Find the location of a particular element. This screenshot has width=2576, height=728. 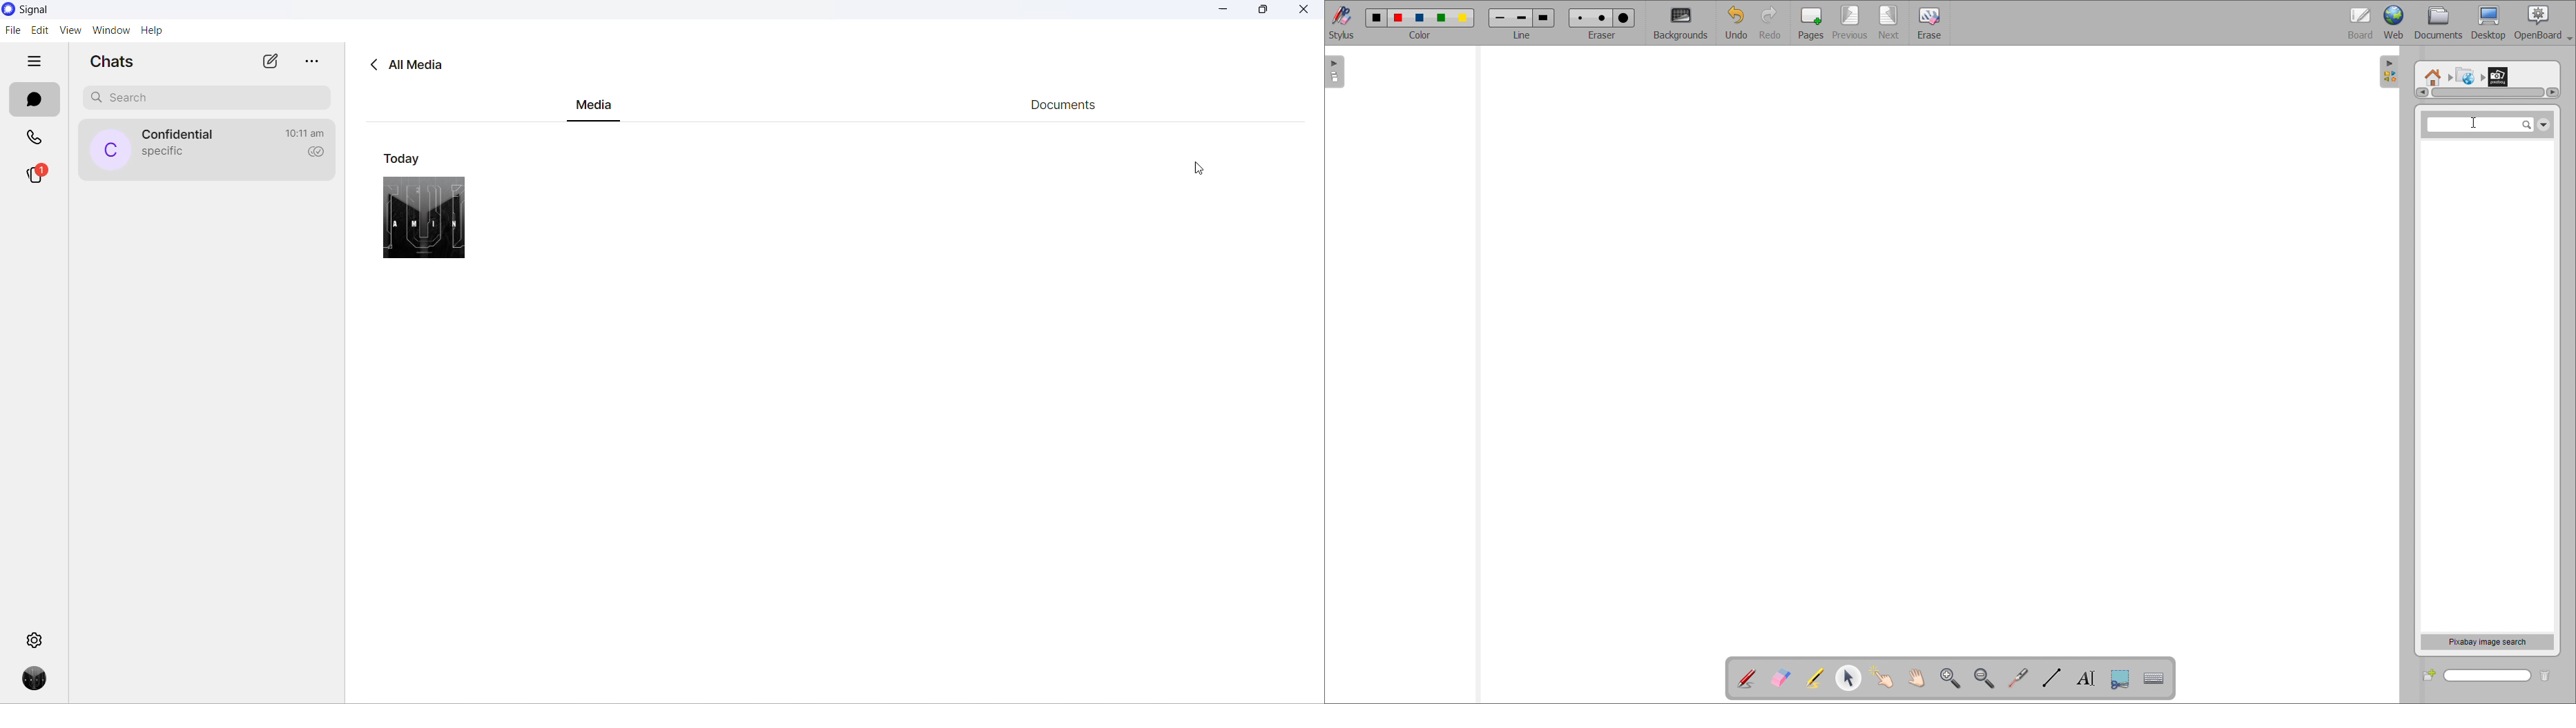

media is located at coordinates (423, 217).